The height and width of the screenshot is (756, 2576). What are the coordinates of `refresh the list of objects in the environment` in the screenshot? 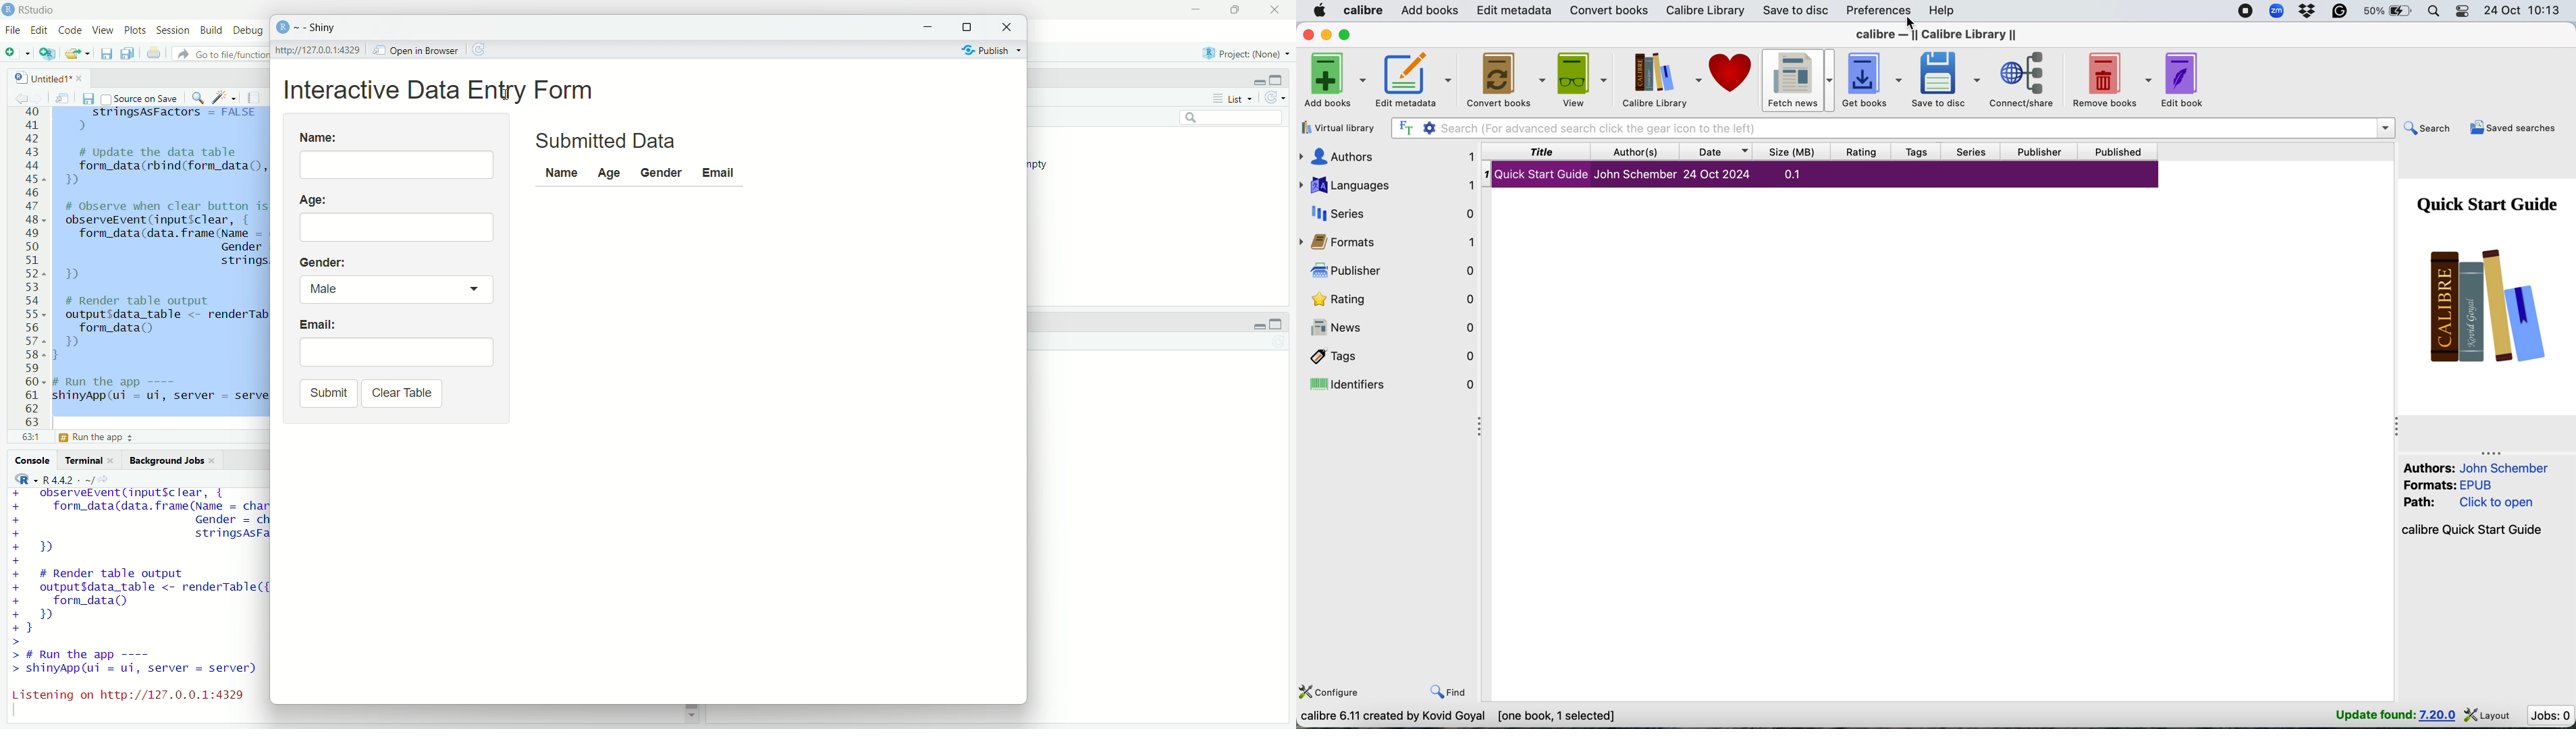 It's located at (1280, 99).